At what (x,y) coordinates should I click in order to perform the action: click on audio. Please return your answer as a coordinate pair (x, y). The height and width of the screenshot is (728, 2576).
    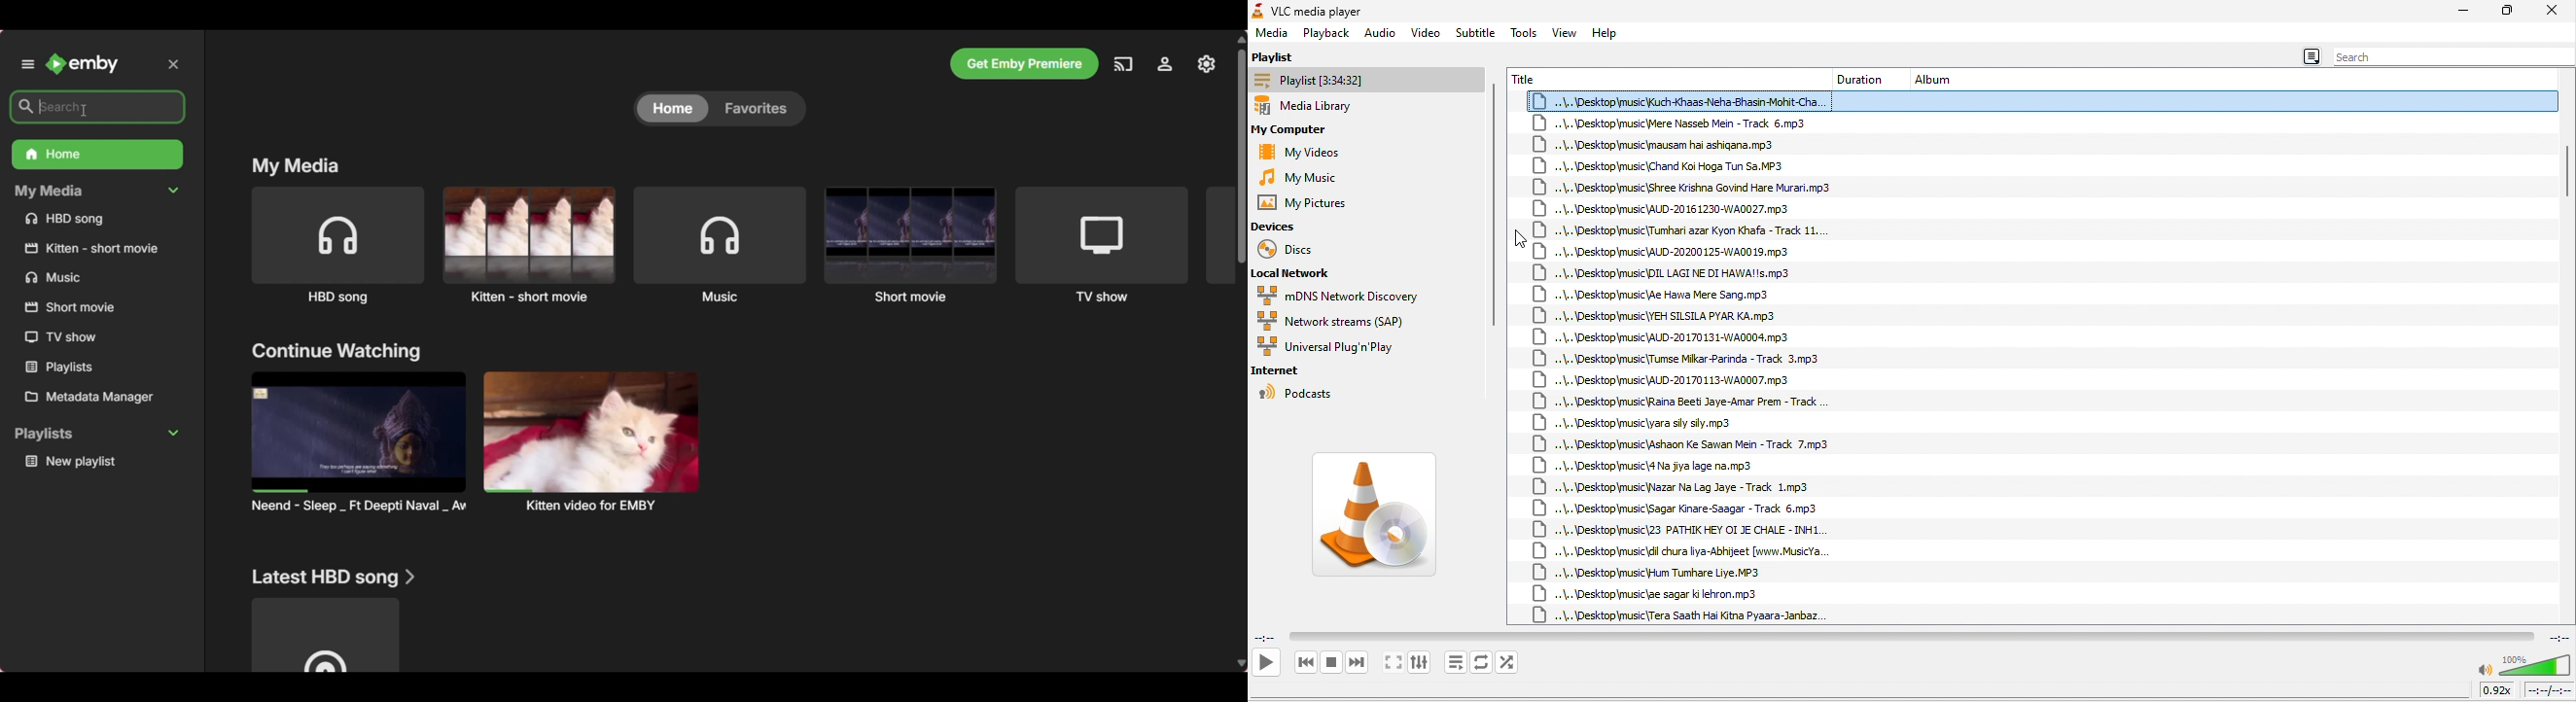
    Looking at the image, I should click on (1380, 33).